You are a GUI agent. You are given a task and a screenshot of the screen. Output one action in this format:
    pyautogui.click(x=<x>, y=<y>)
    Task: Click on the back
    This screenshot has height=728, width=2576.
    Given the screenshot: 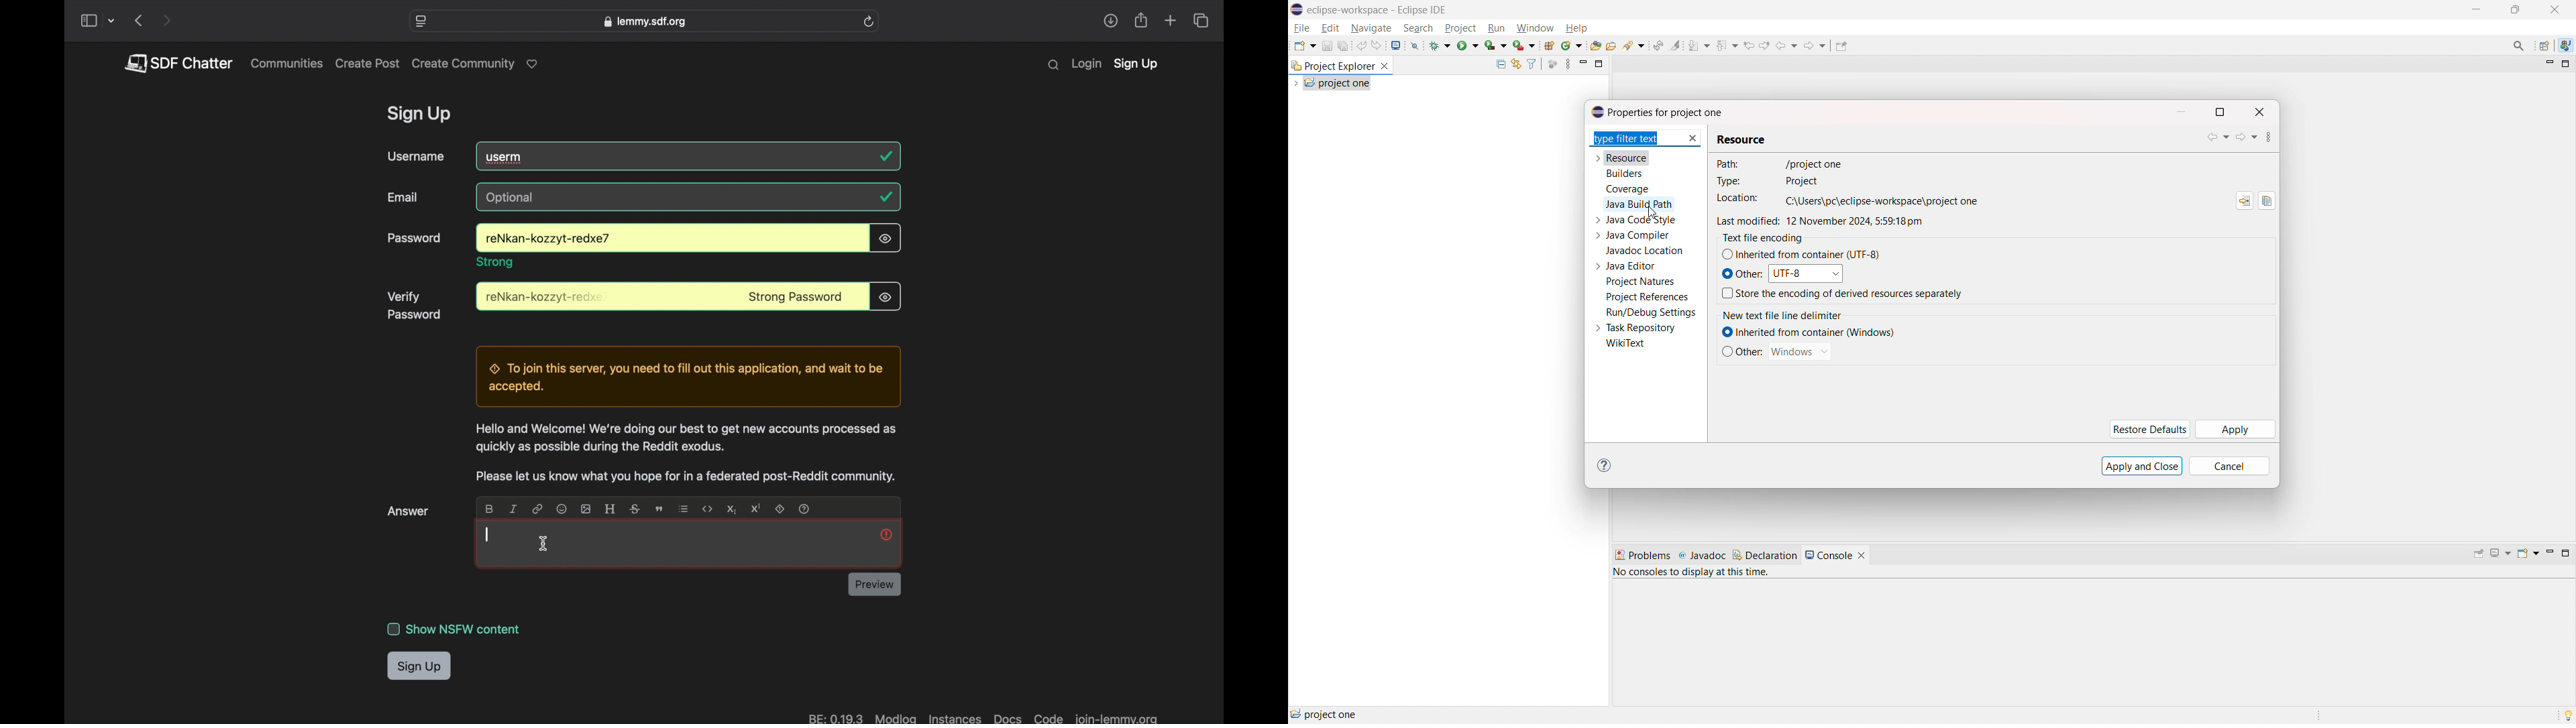 What is the action you would take?
    pyautogui.click(x=1786, y=44)
    